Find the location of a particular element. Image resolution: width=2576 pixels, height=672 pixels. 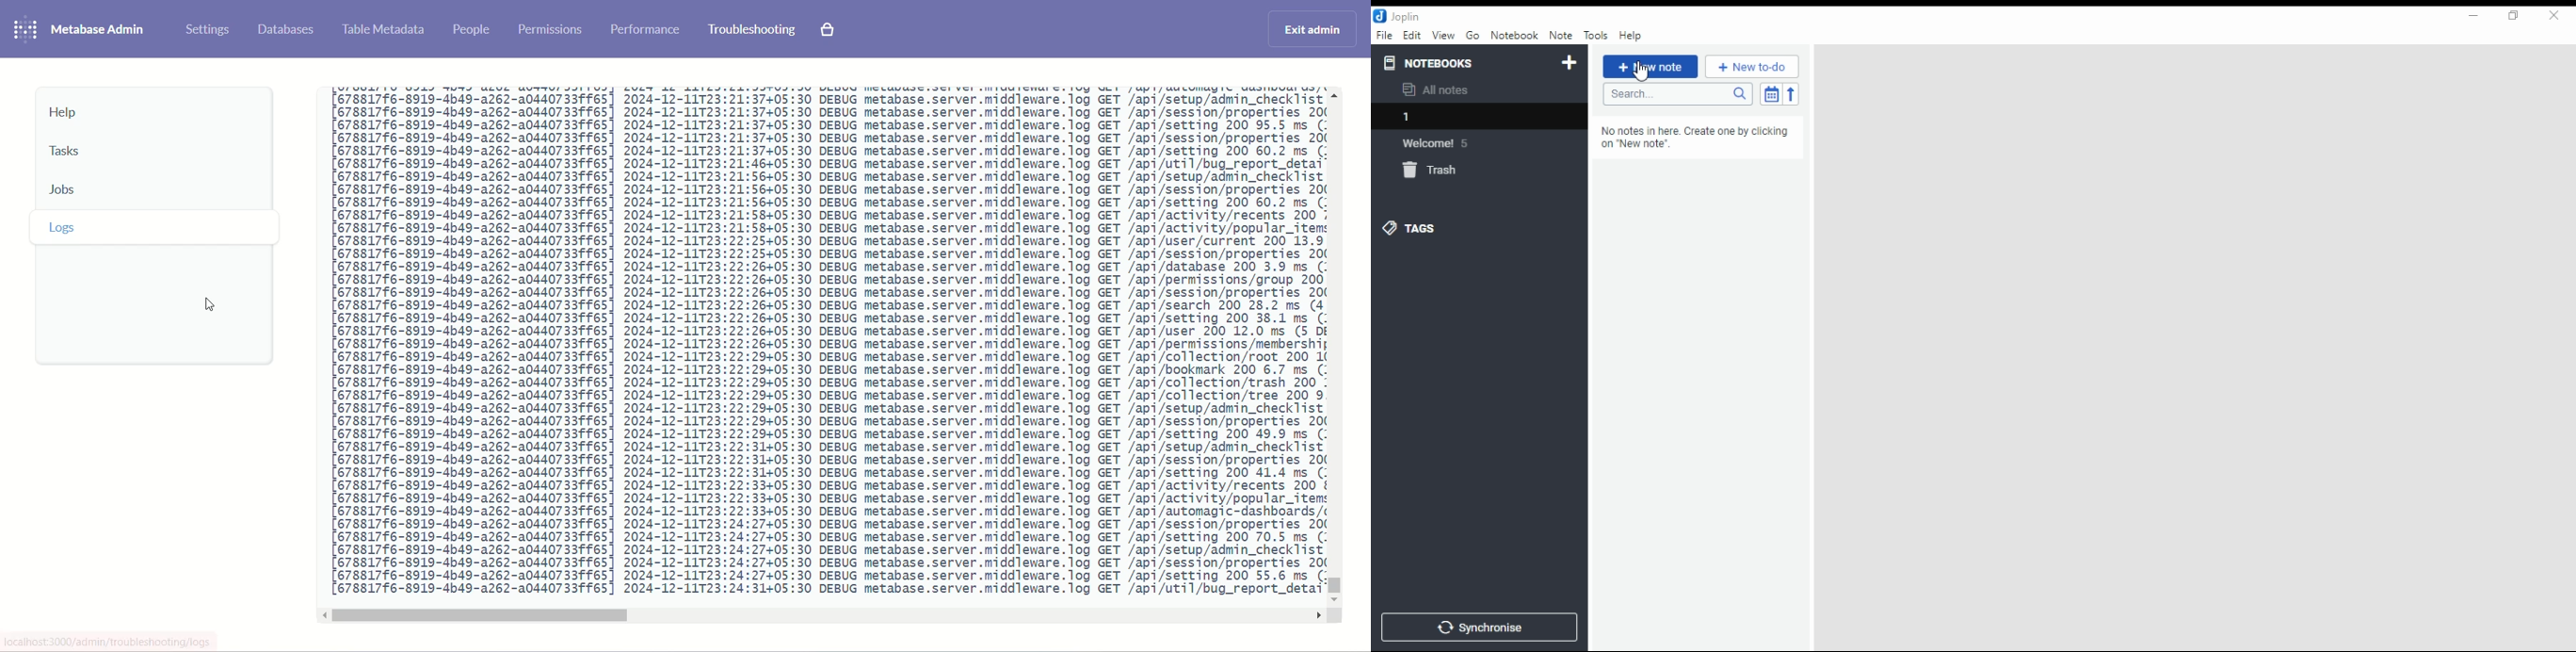

tags is located at coordinates (1420, 233).